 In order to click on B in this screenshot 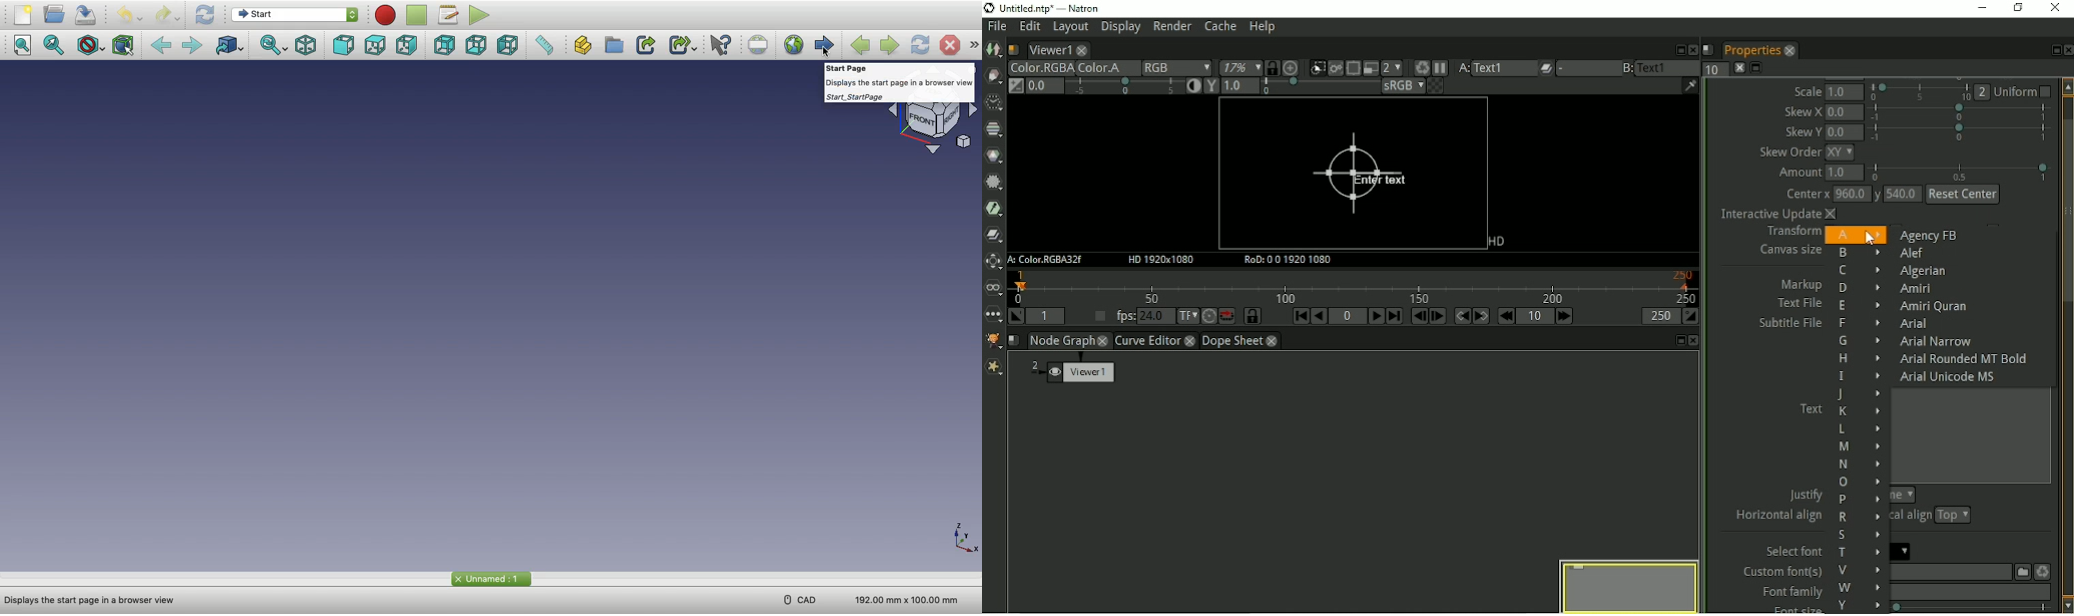, I will do `click(1859, 253)`.